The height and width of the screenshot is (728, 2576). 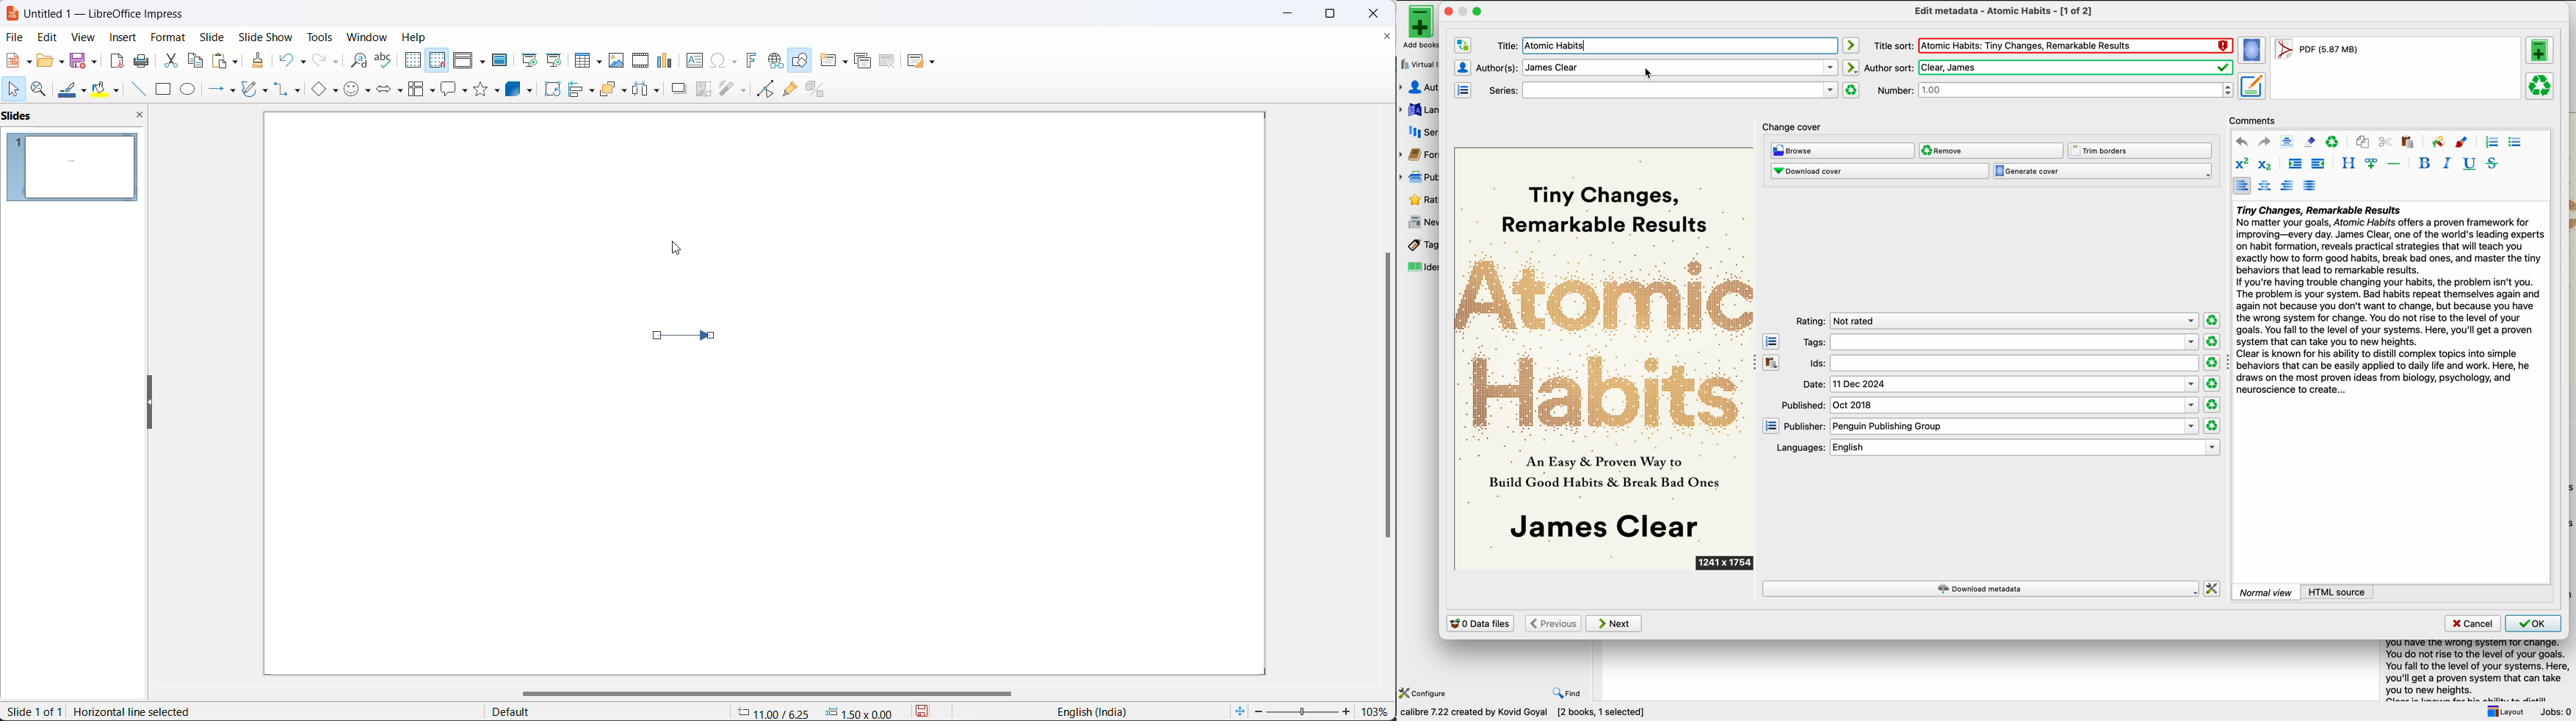 I want to click on add a format to this book, so click(x=2542, y=52).